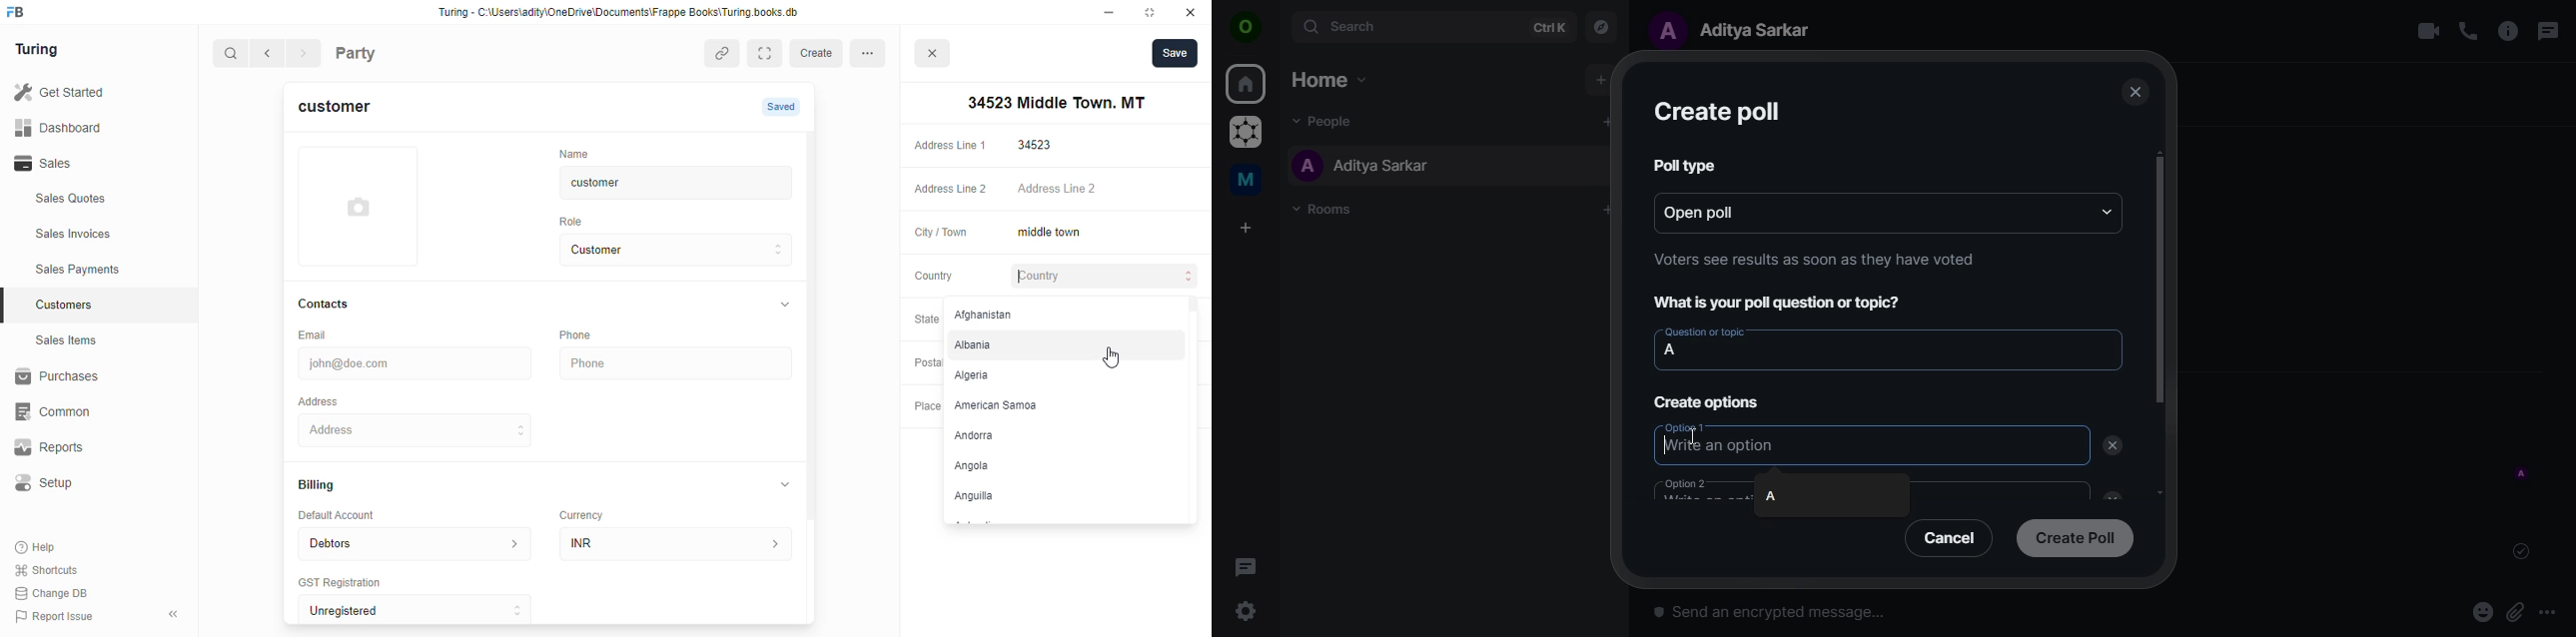 This screenshot has width=2576, height=644. What do you see at coordinates (55, 593) in the screenshot?
I see `Change DB` at bounding box center [55, 593].